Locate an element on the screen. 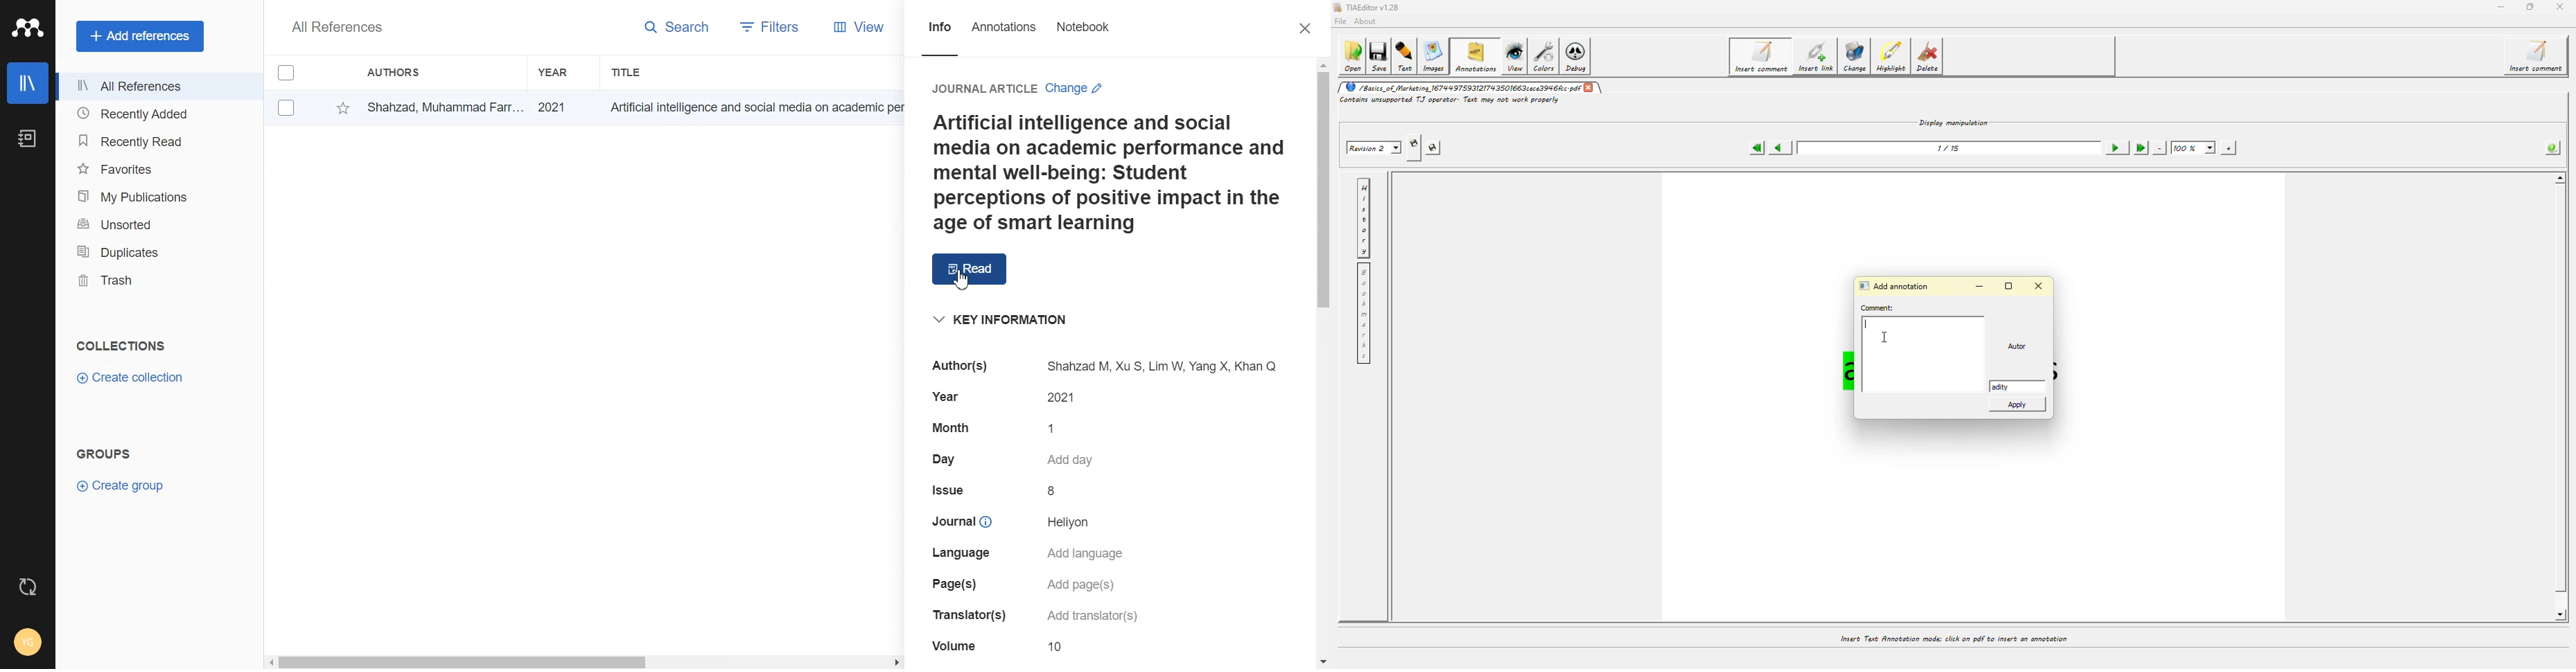 This screenshot has width=2576, height=672. Authors is located at coordinates (394, 71).